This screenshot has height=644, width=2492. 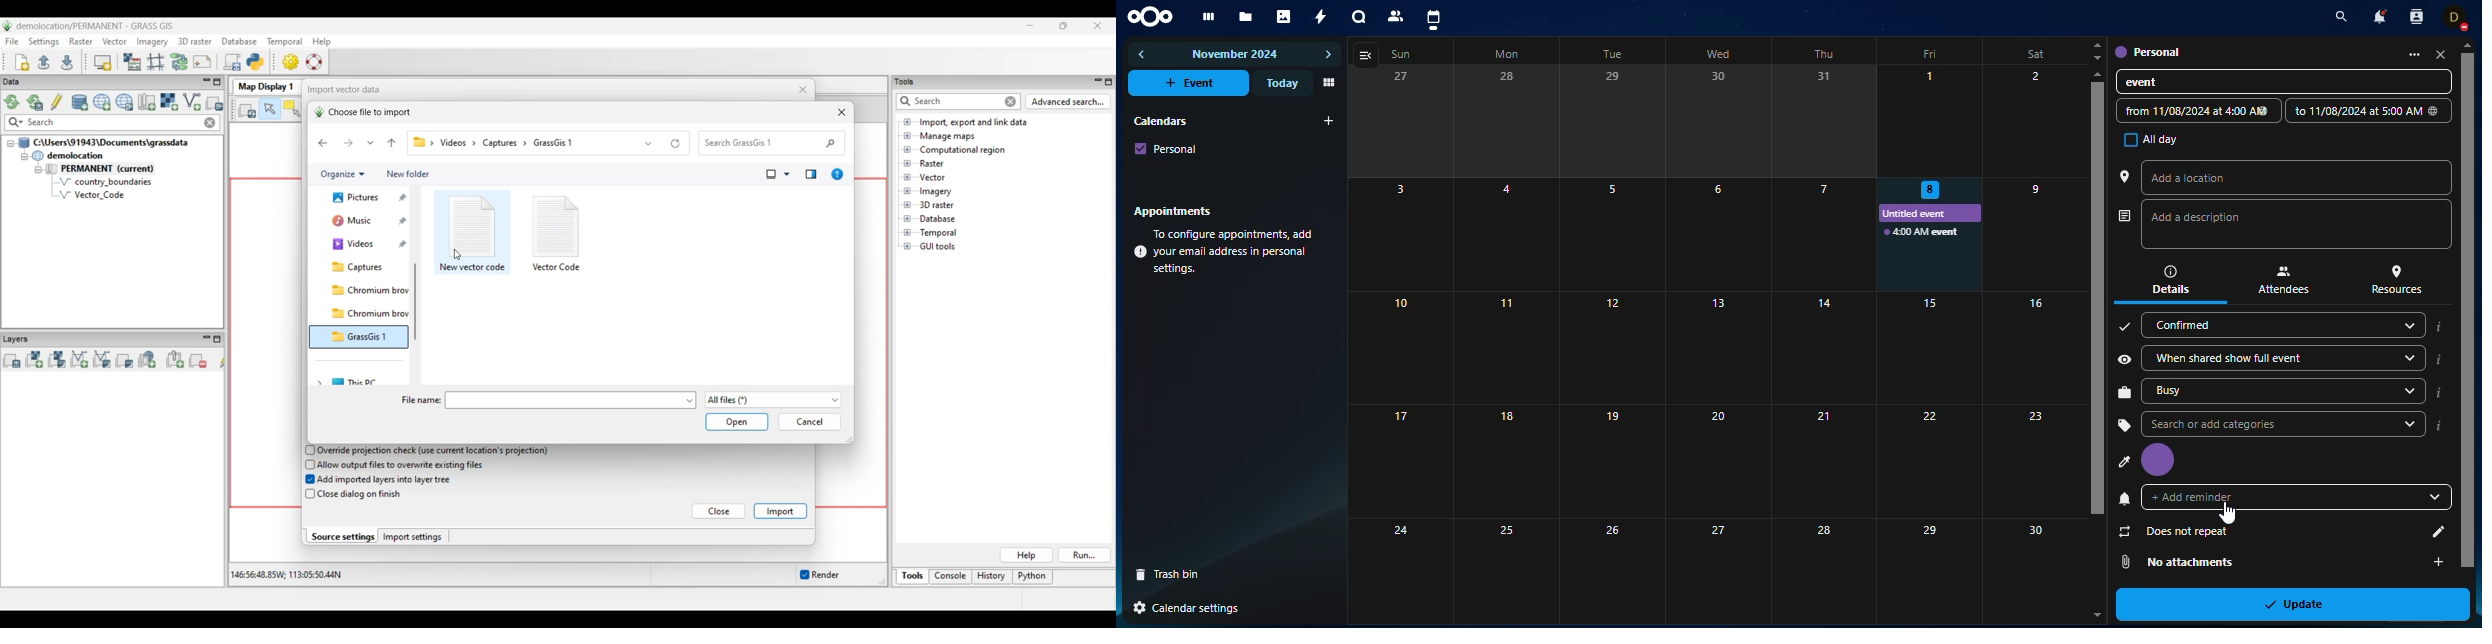 What do you see at coordinates (1822, 54) in the screenshot?
I see `thu` at bounding box center [1822, 54].